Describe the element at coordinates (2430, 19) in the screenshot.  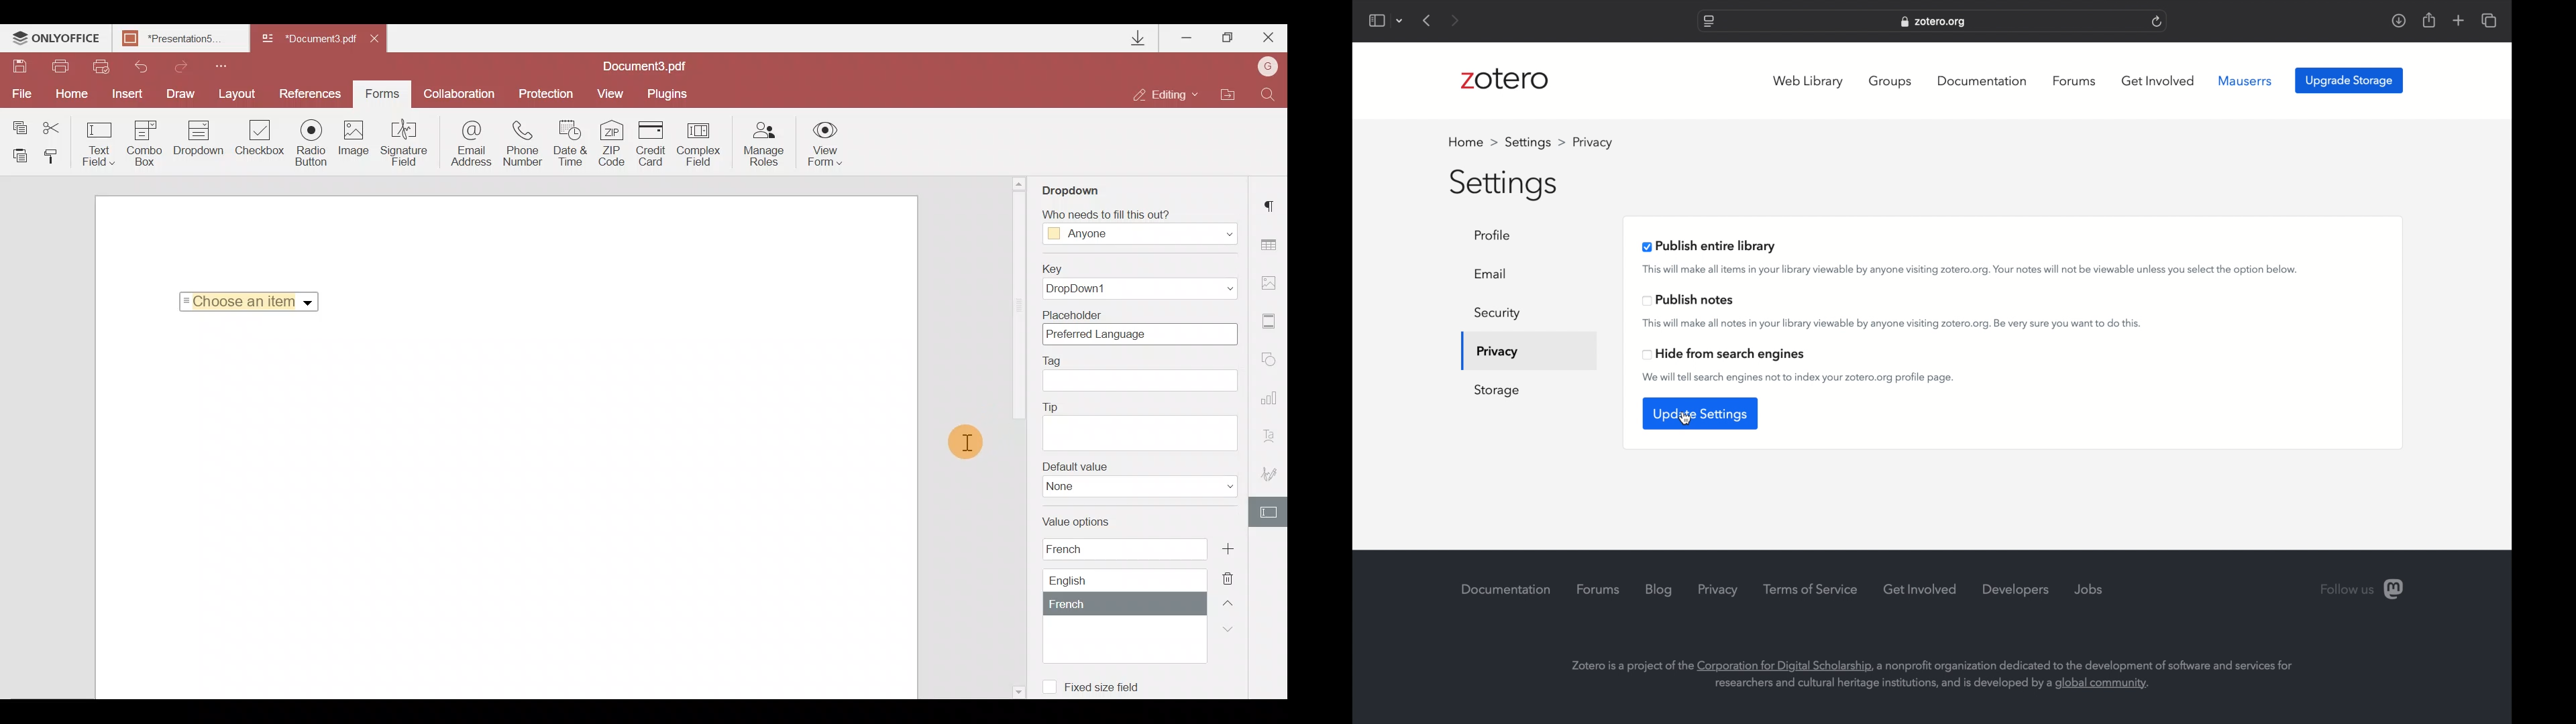
I see `share` at that location.